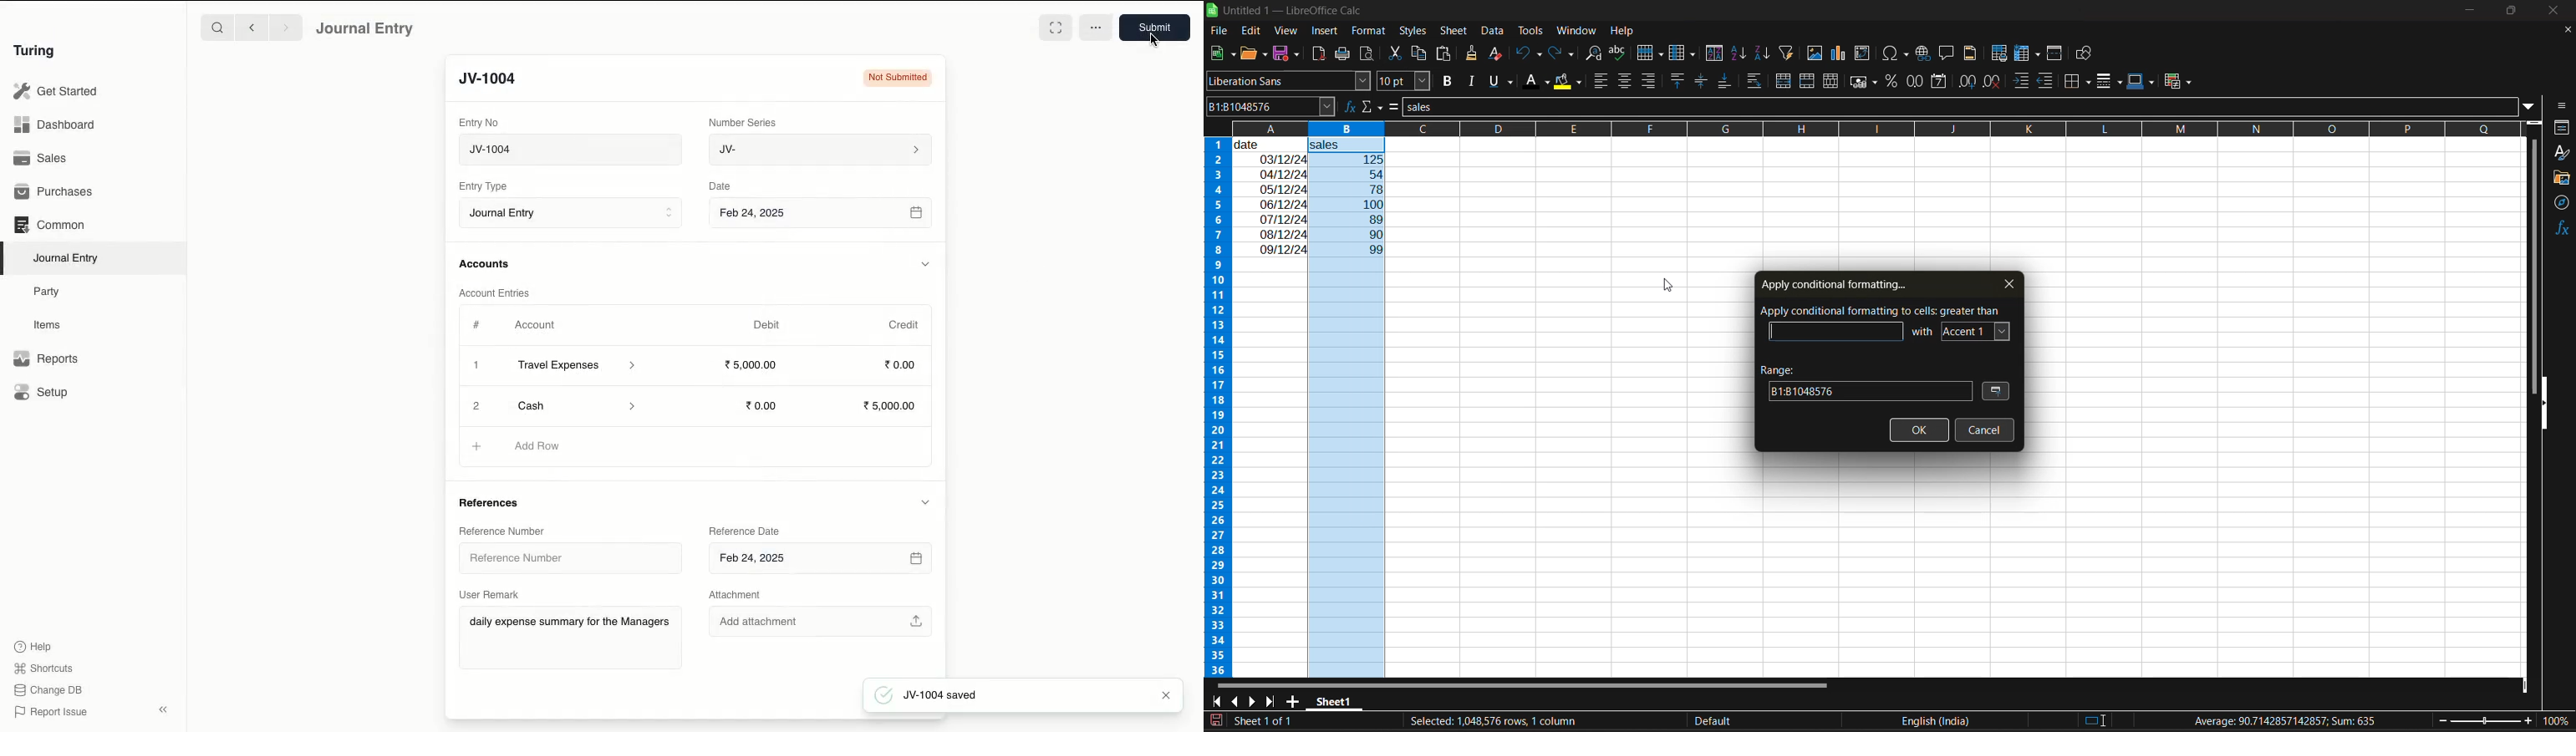 This screenshot has width=2576, height=756. I want to click on Party, so click(51, 292).